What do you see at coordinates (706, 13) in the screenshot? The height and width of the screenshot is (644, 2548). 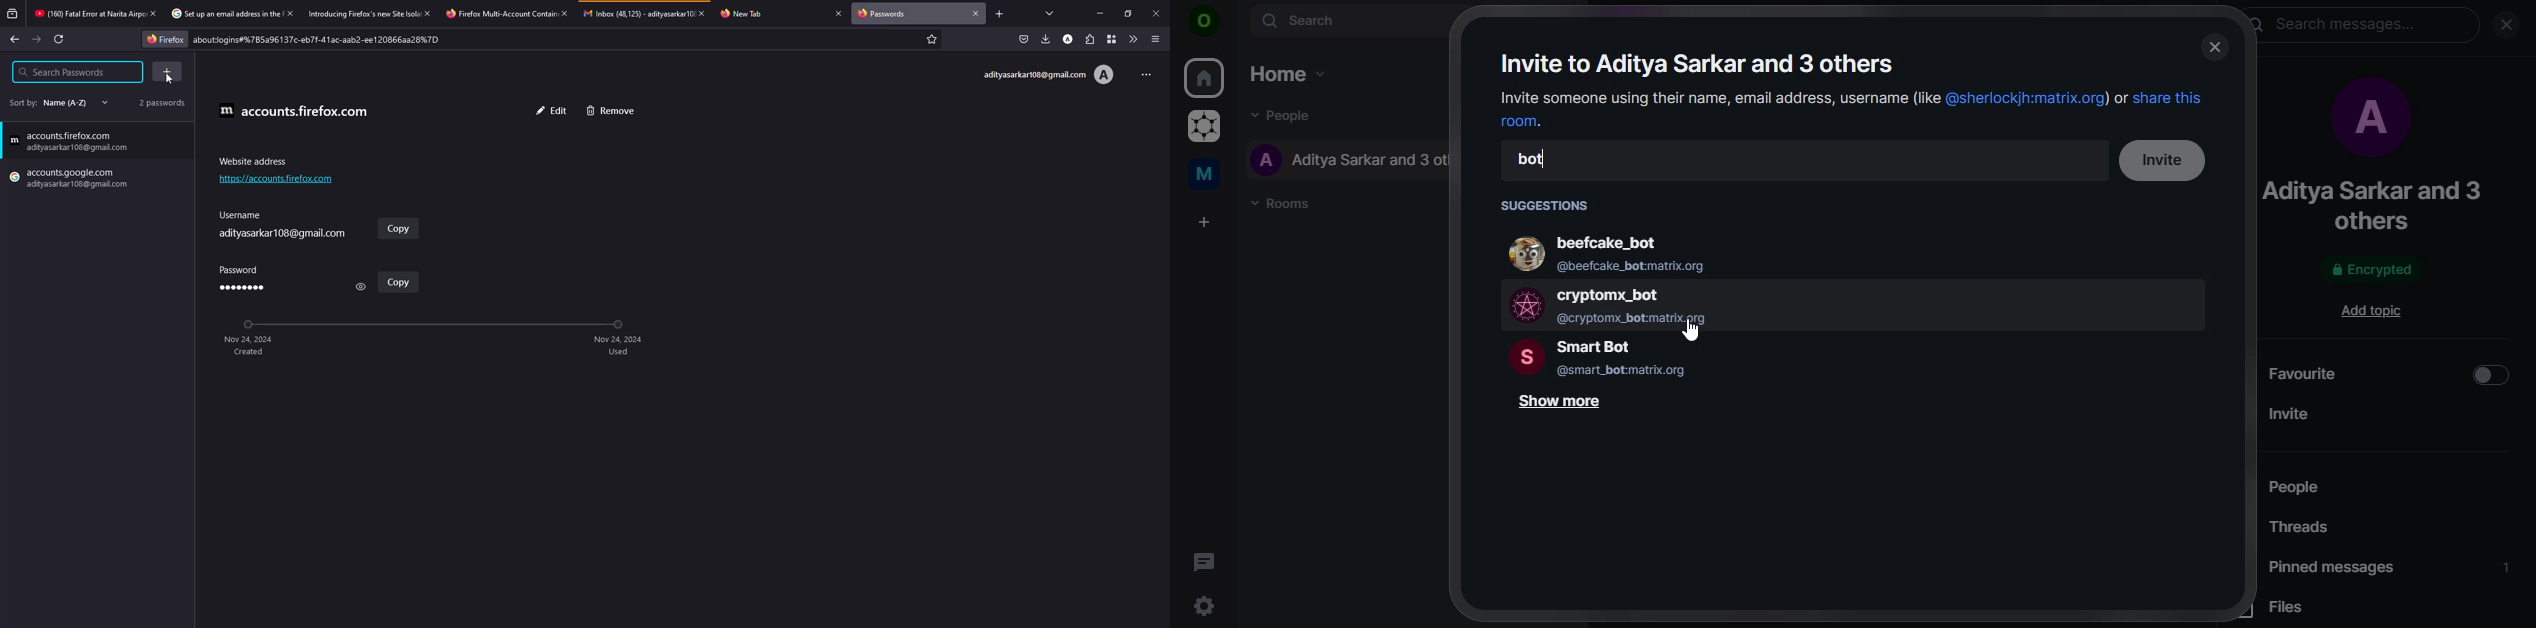 I see `close` at bounding box center [706, 13].